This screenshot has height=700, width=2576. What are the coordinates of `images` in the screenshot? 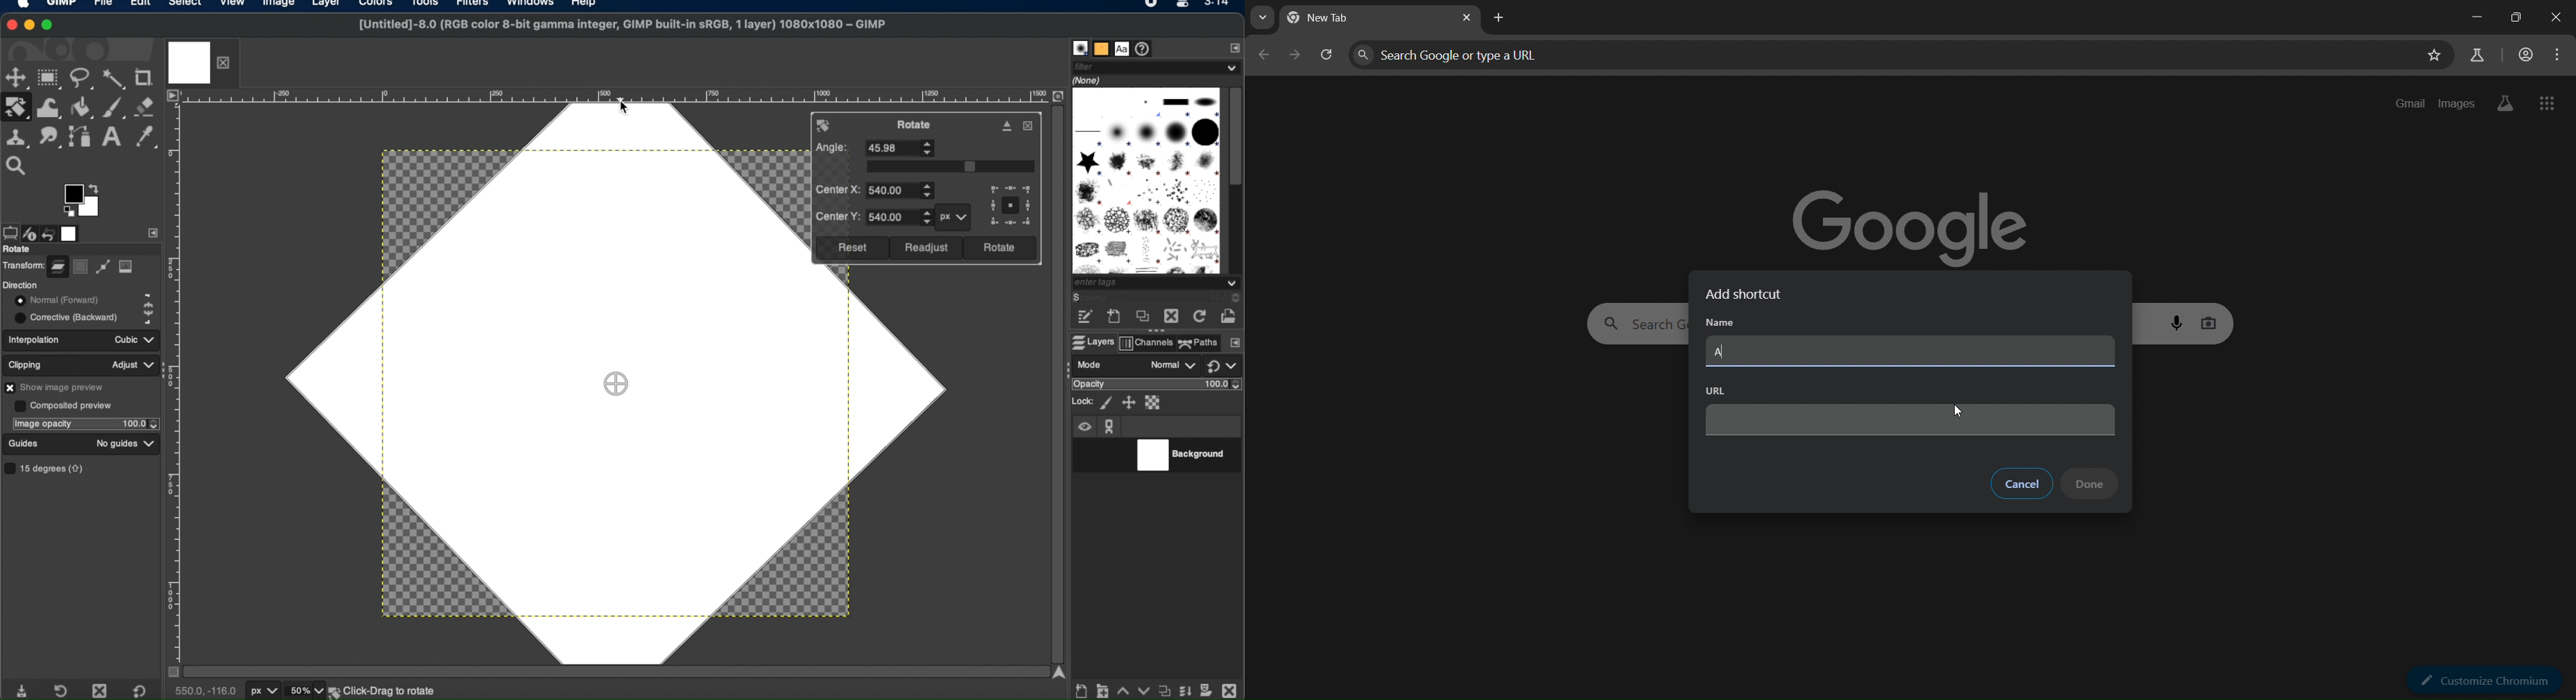 It's located at (71, 233).